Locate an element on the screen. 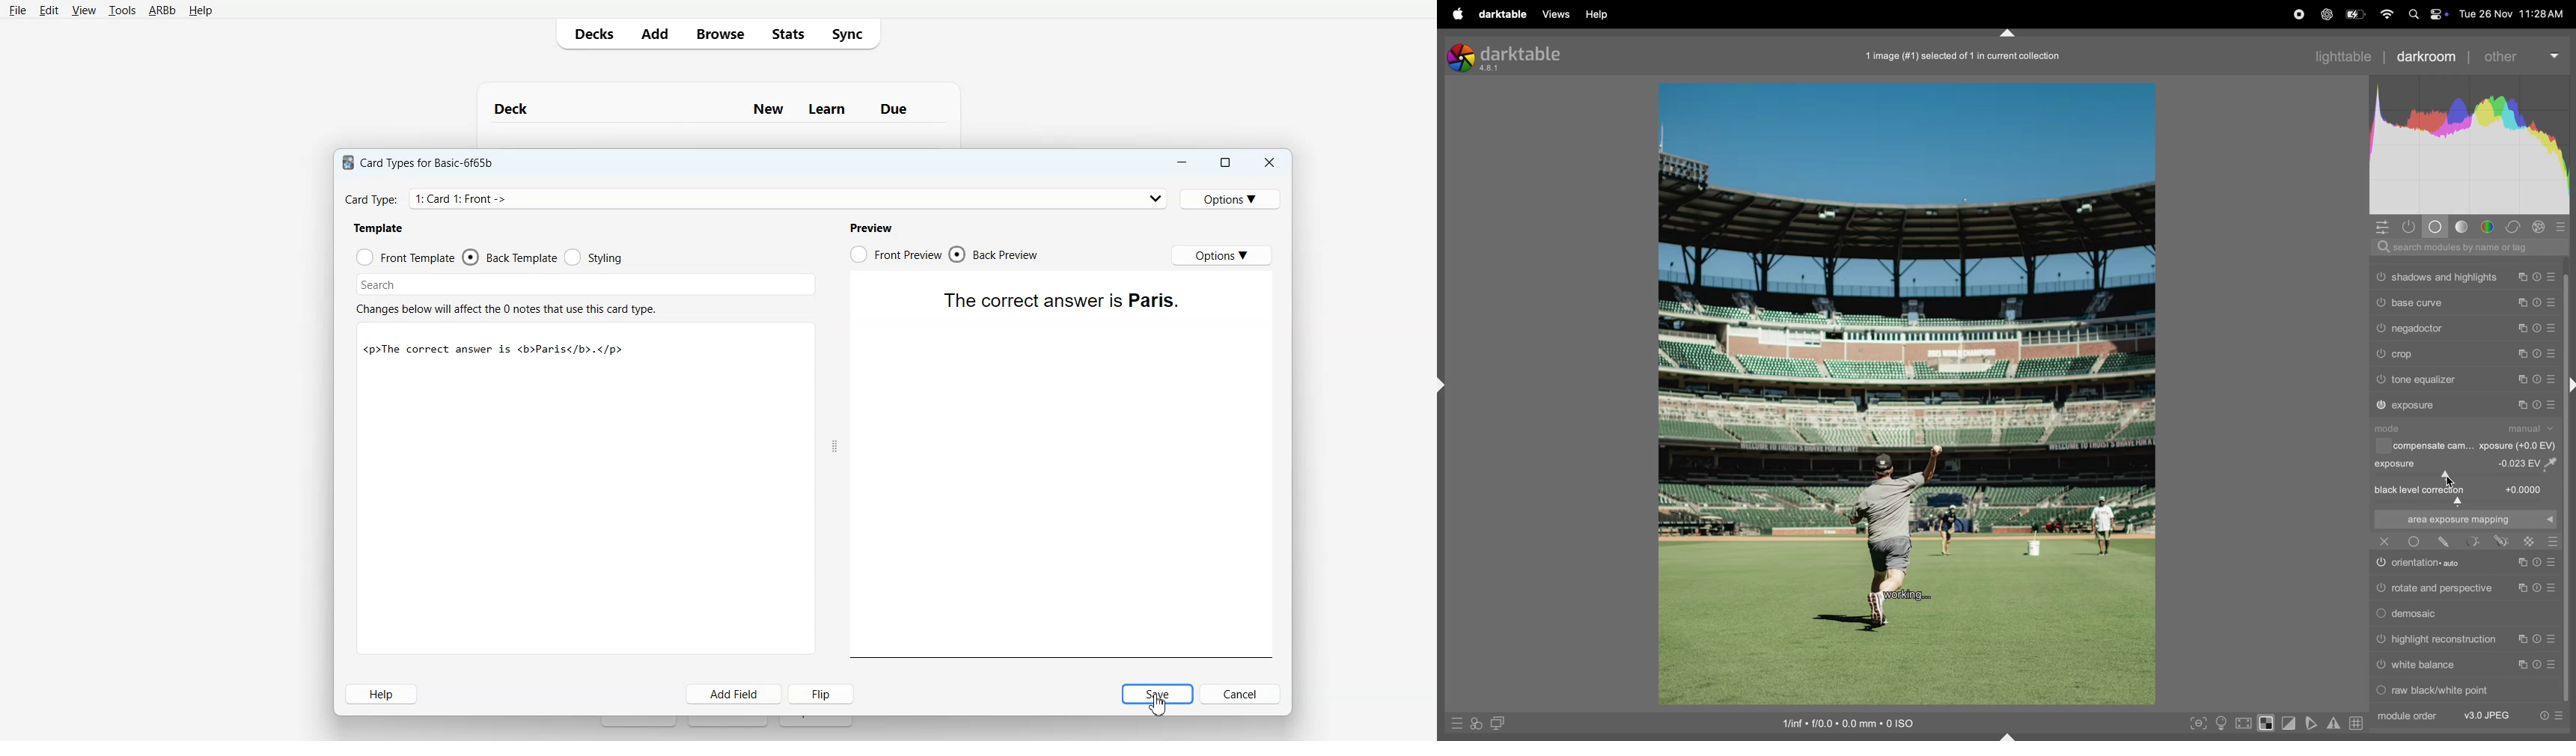 This screenshot has width=2576, height=756. reset presets is located at coordinates (2536, 379).